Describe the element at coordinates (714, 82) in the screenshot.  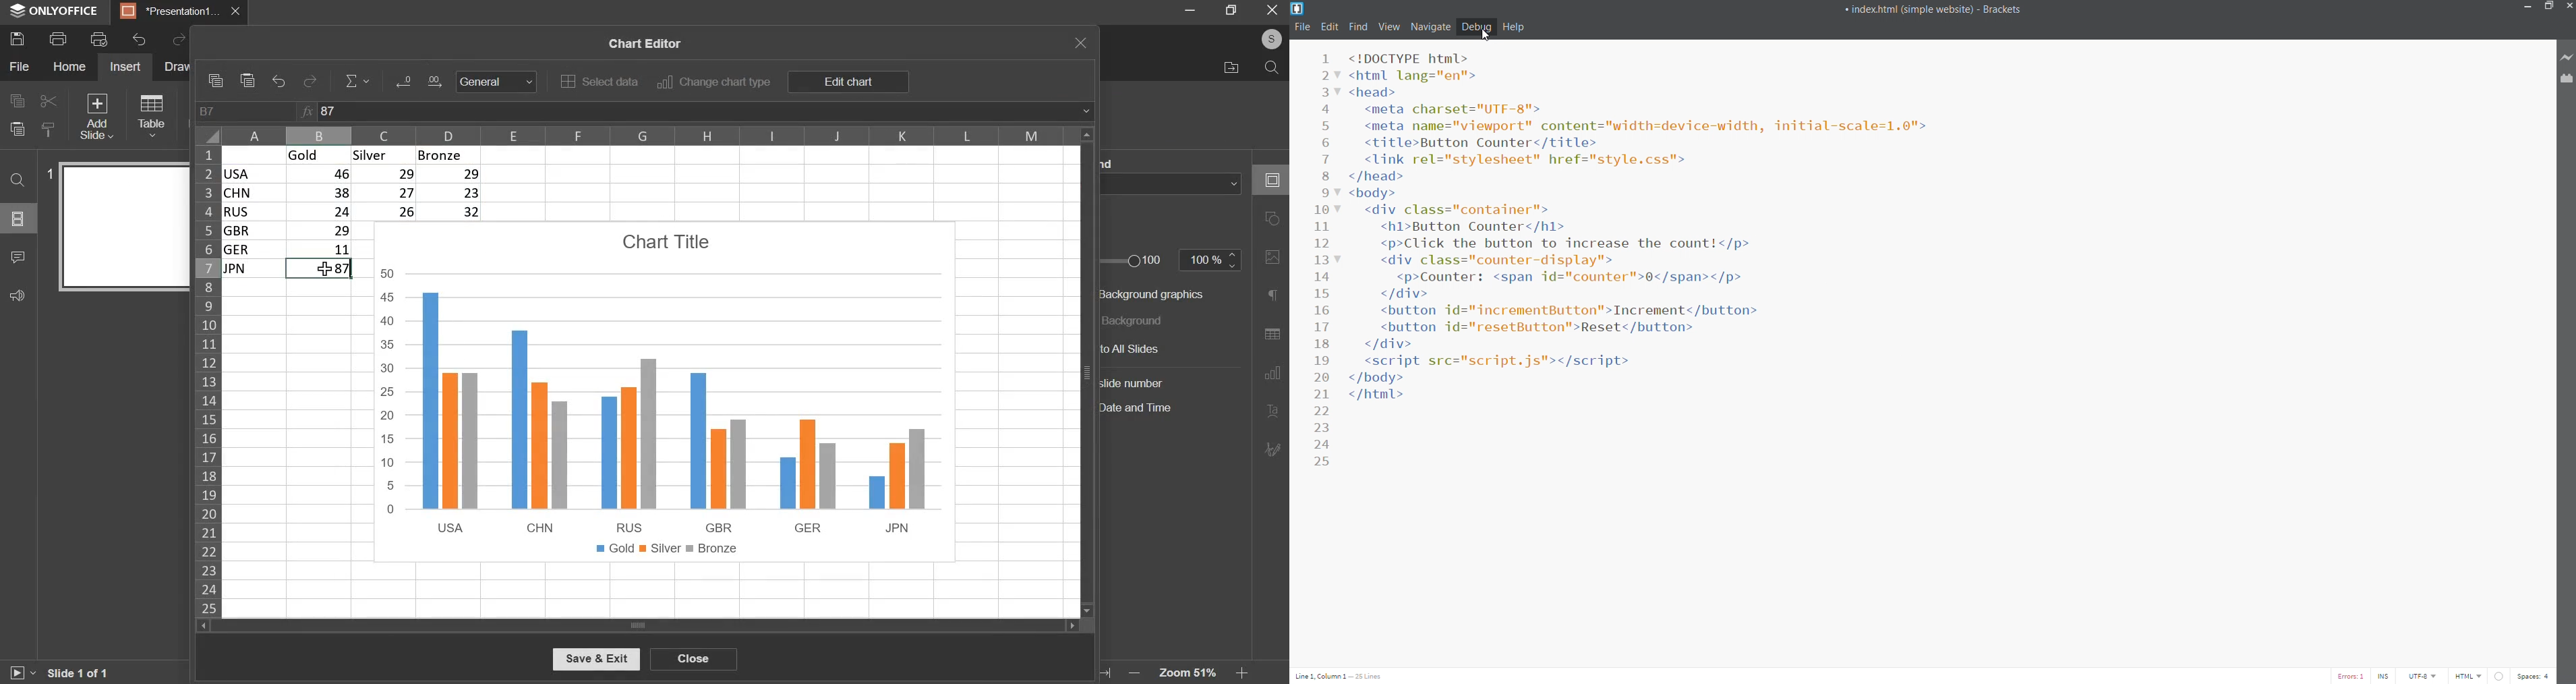
I see `change chart type` at that location.